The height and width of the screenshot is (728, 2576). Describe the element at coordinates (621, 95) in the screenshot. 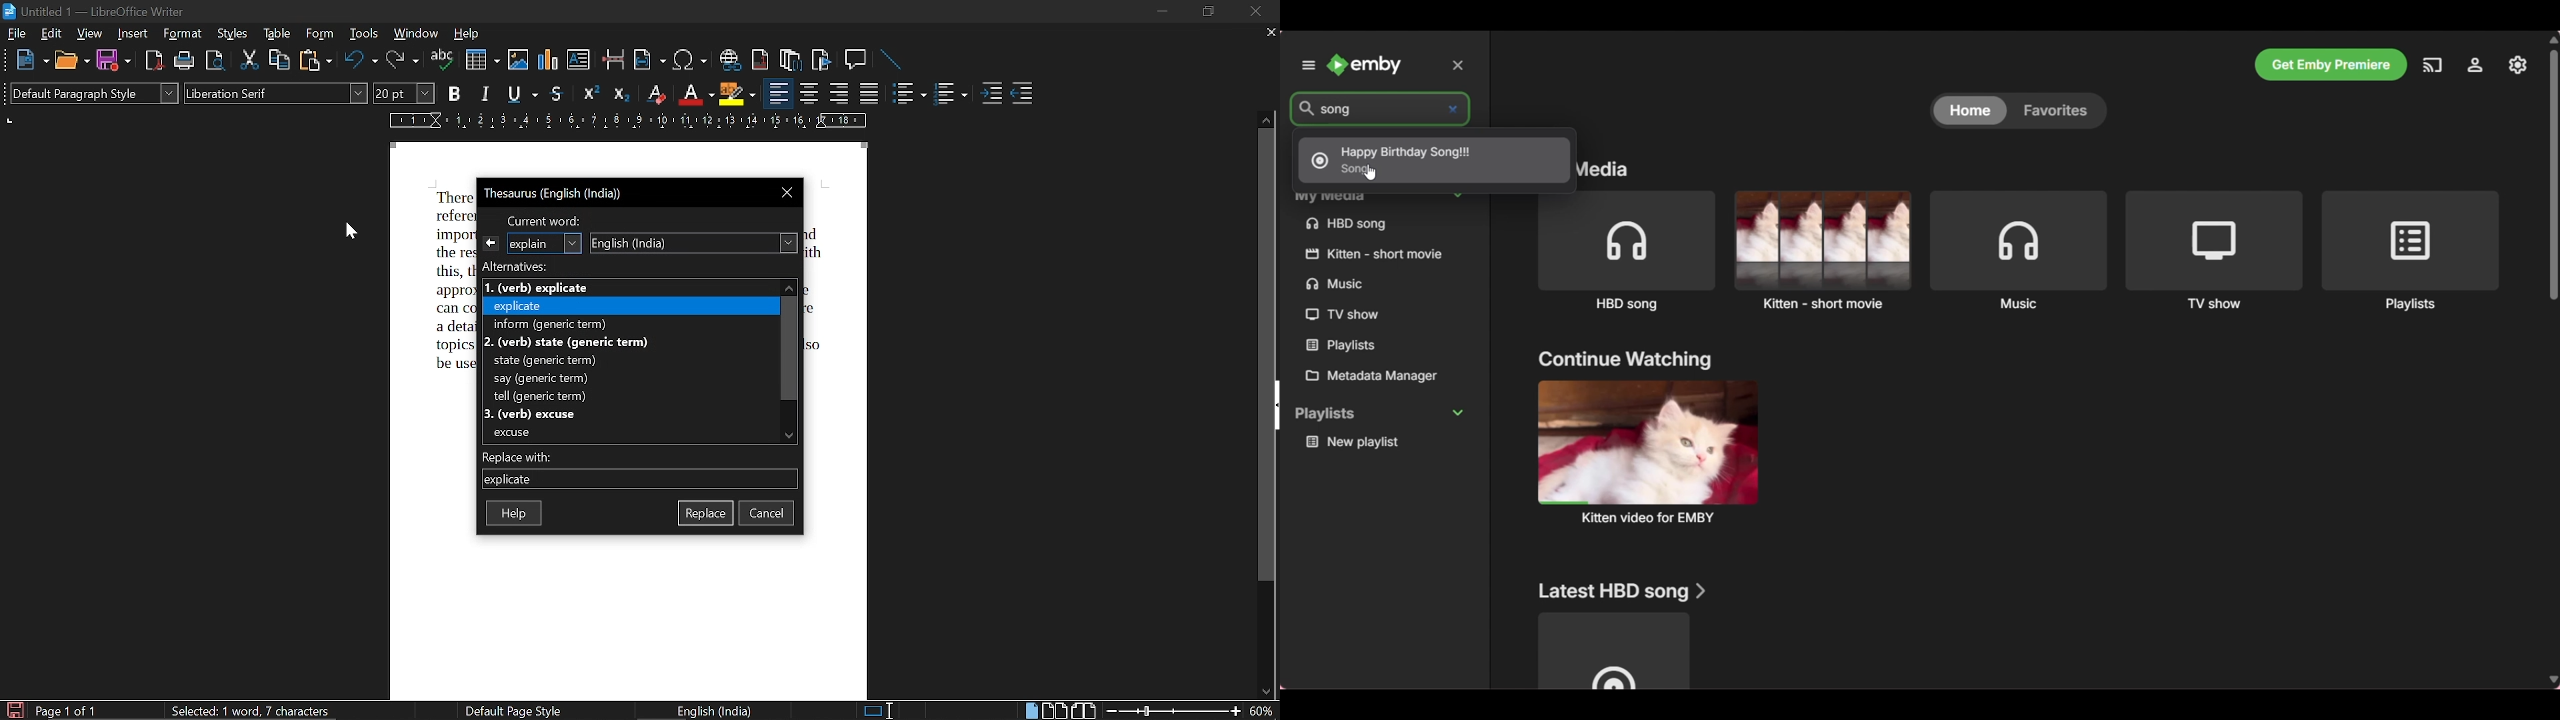

I see `subscript` at that location.